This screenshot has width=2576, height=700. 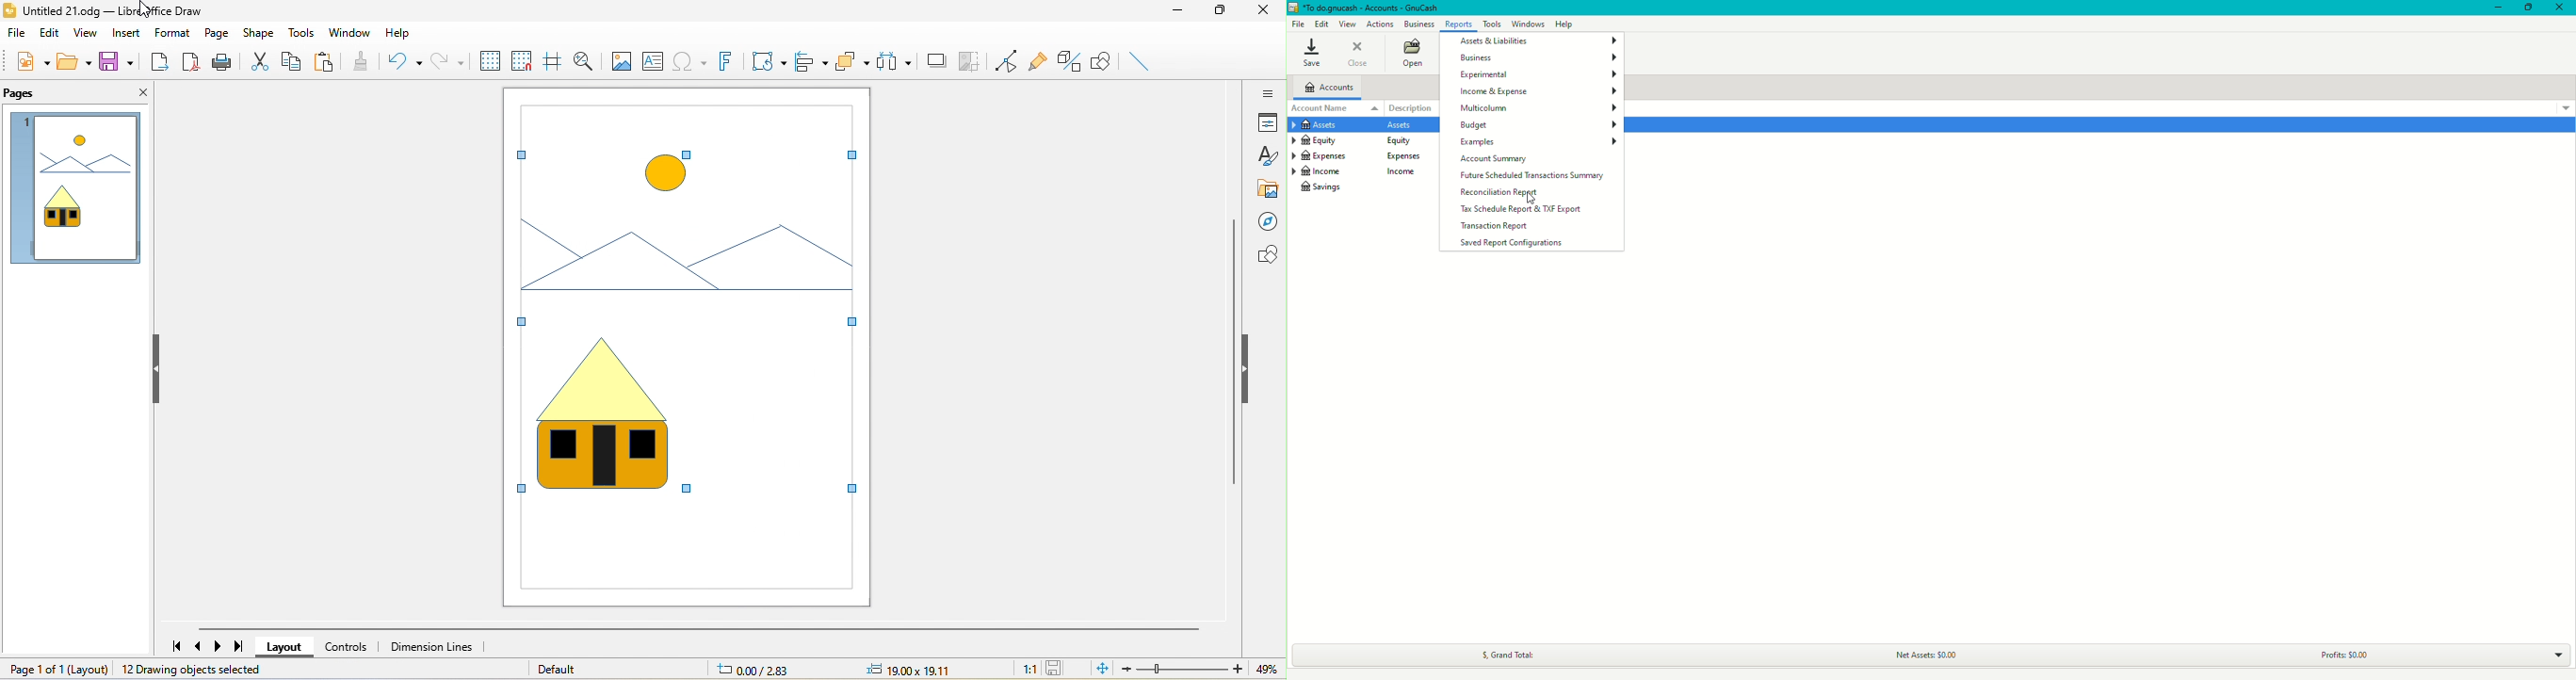 What do you see at coordinates (194, 670) in the screenshot?
I see `12 drawing objects selected` at bounding box center [194, 670].